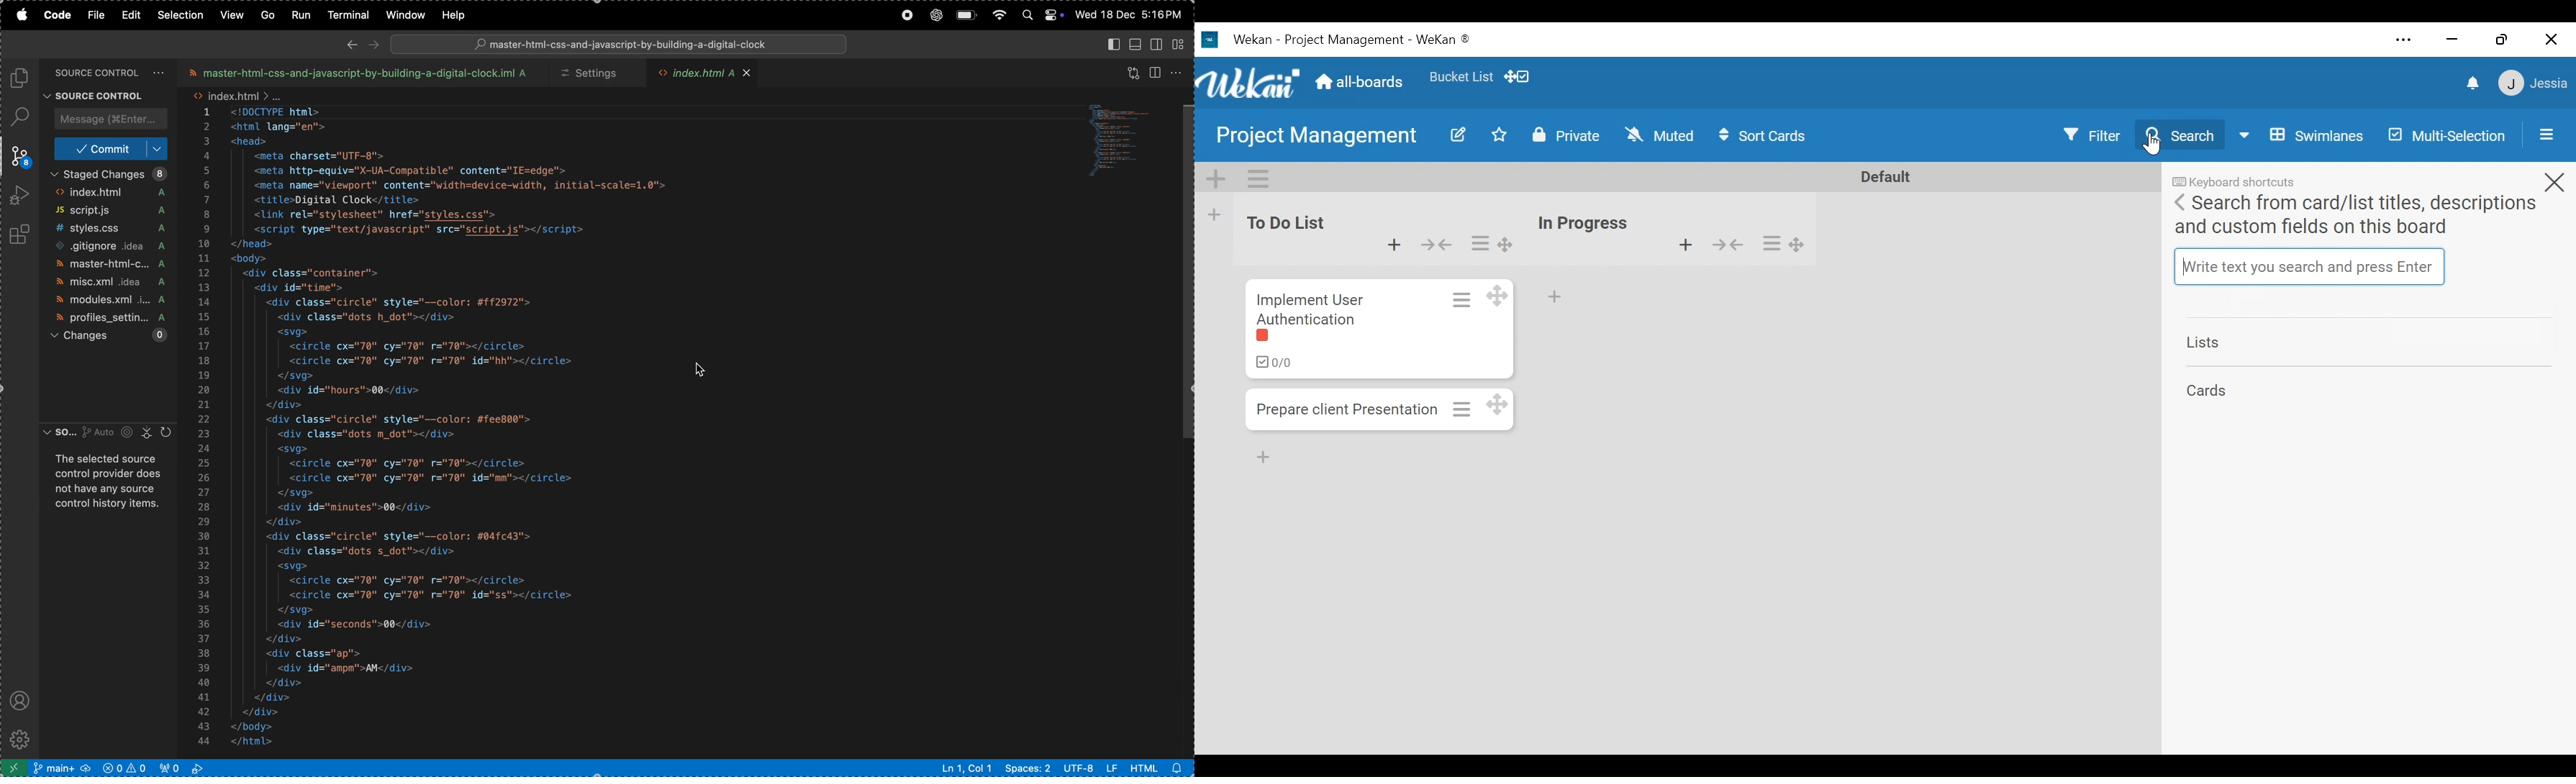 The height and width of the screenshot is (784, 2576). What do you see at coordinates (267, 742) in the screenshot?
I see `</html>` at bounding box center [267, 742].